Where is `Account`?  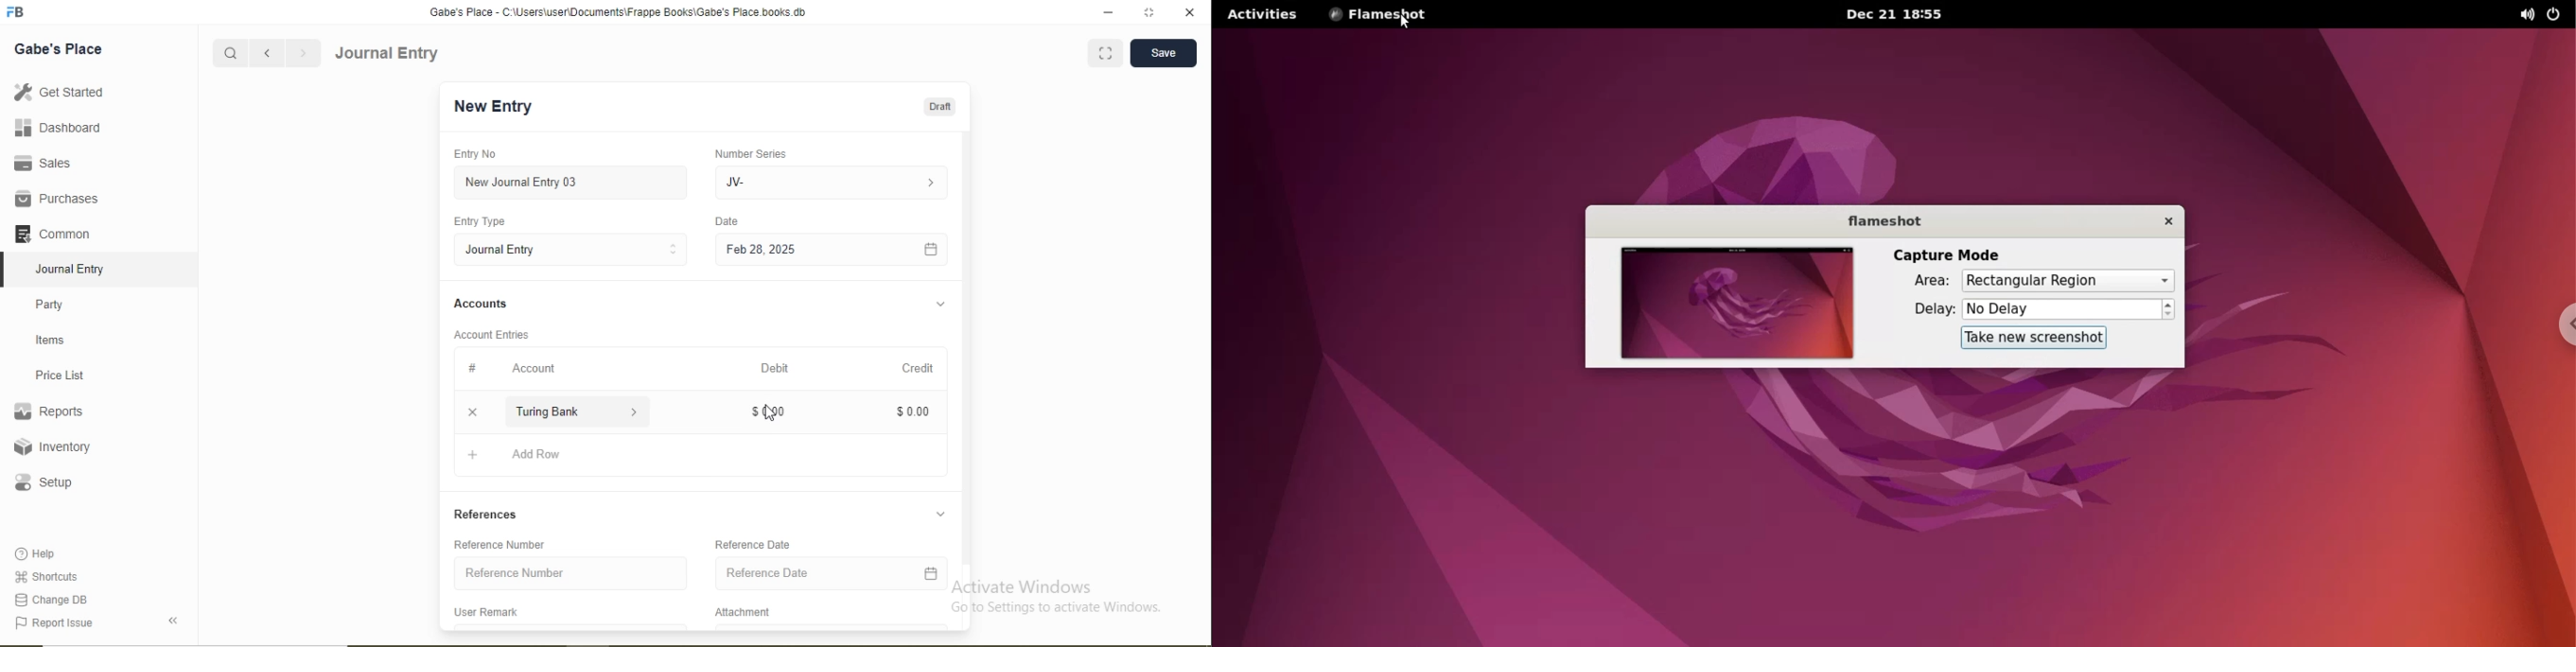 Account is located at coordinates (534, 369).